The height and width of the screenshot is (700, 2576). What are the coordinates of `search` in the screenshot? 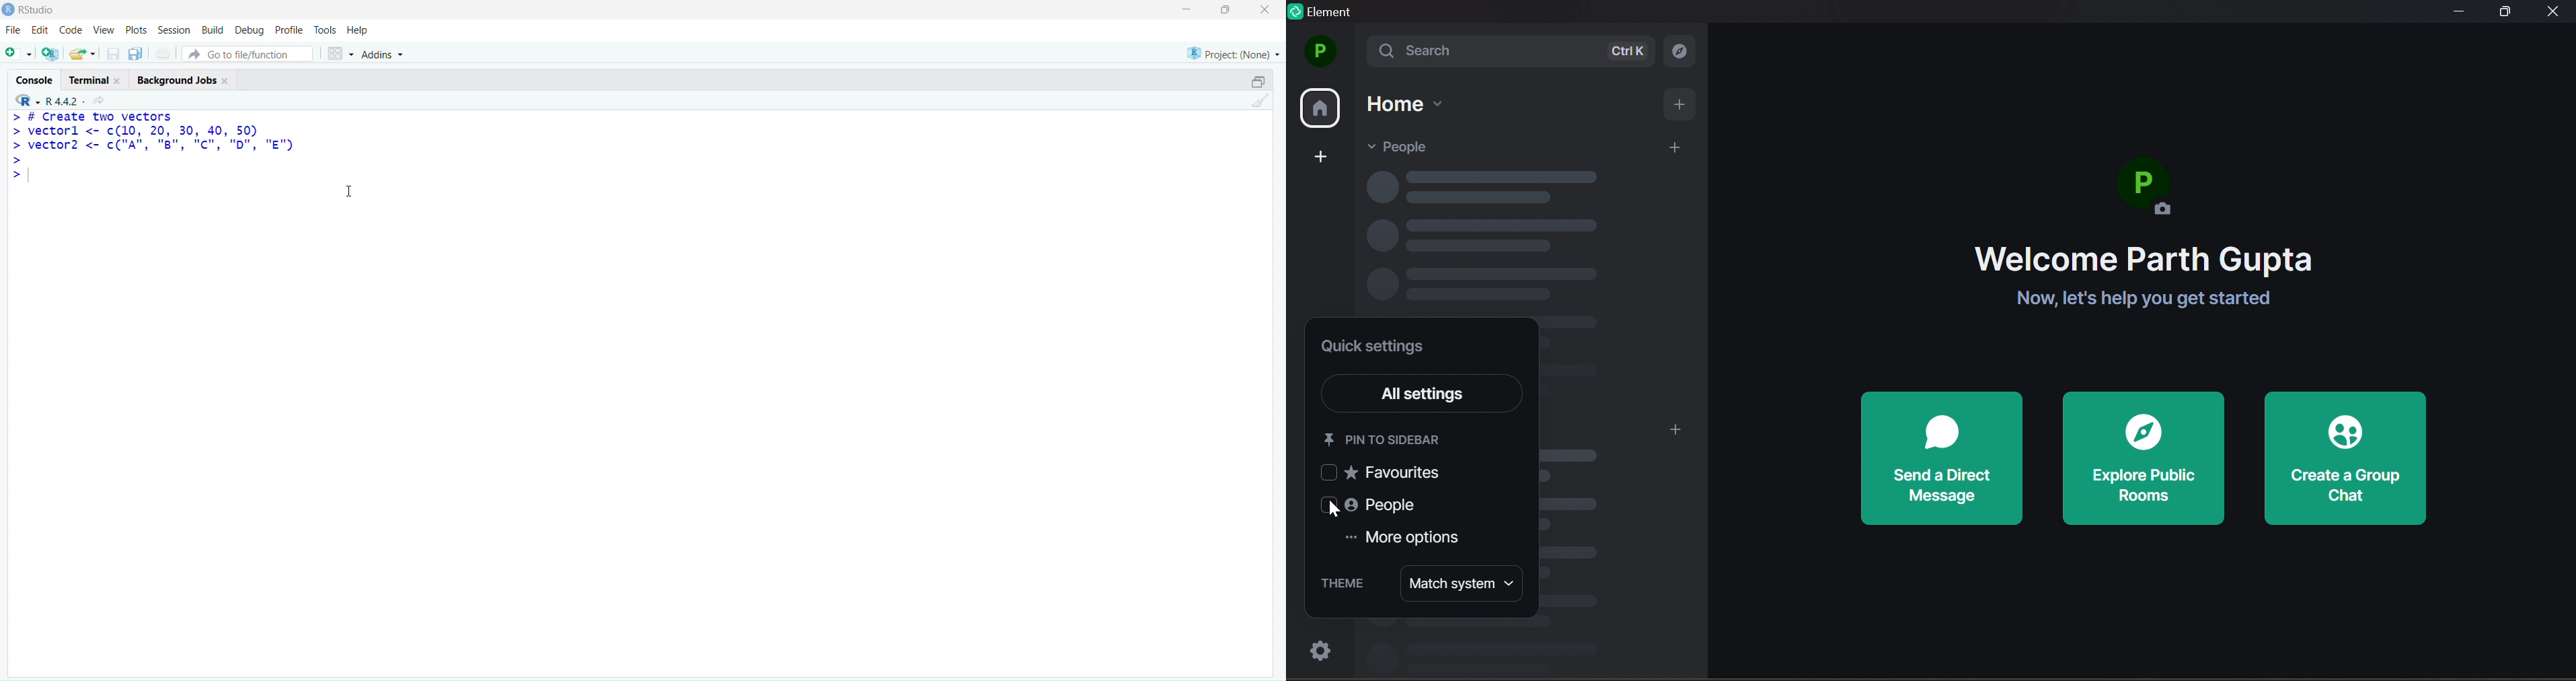 It's located at (1685, 50).